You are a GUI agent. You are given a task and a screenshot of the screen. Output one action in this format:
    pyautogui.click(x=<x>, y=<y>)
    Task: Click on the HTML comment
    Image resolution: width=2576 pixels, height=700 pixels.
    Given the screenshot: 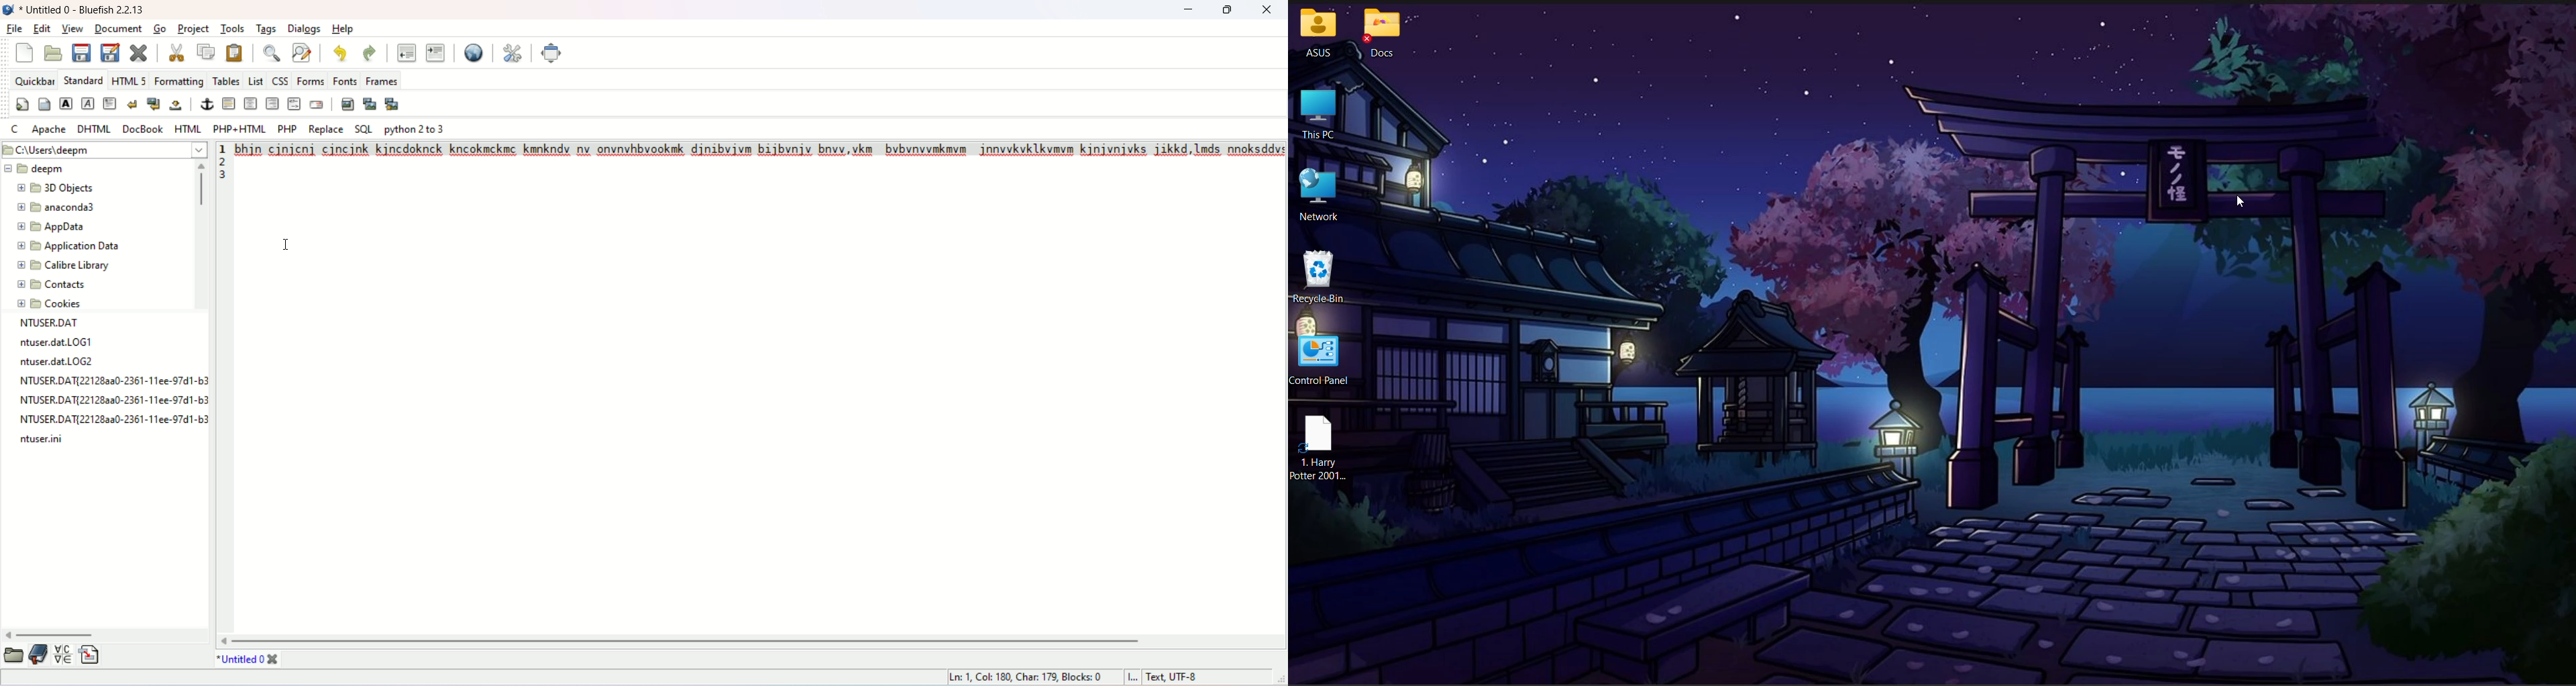 What is the action you would take?
    pyautogui.click(x=294, y=105)
    